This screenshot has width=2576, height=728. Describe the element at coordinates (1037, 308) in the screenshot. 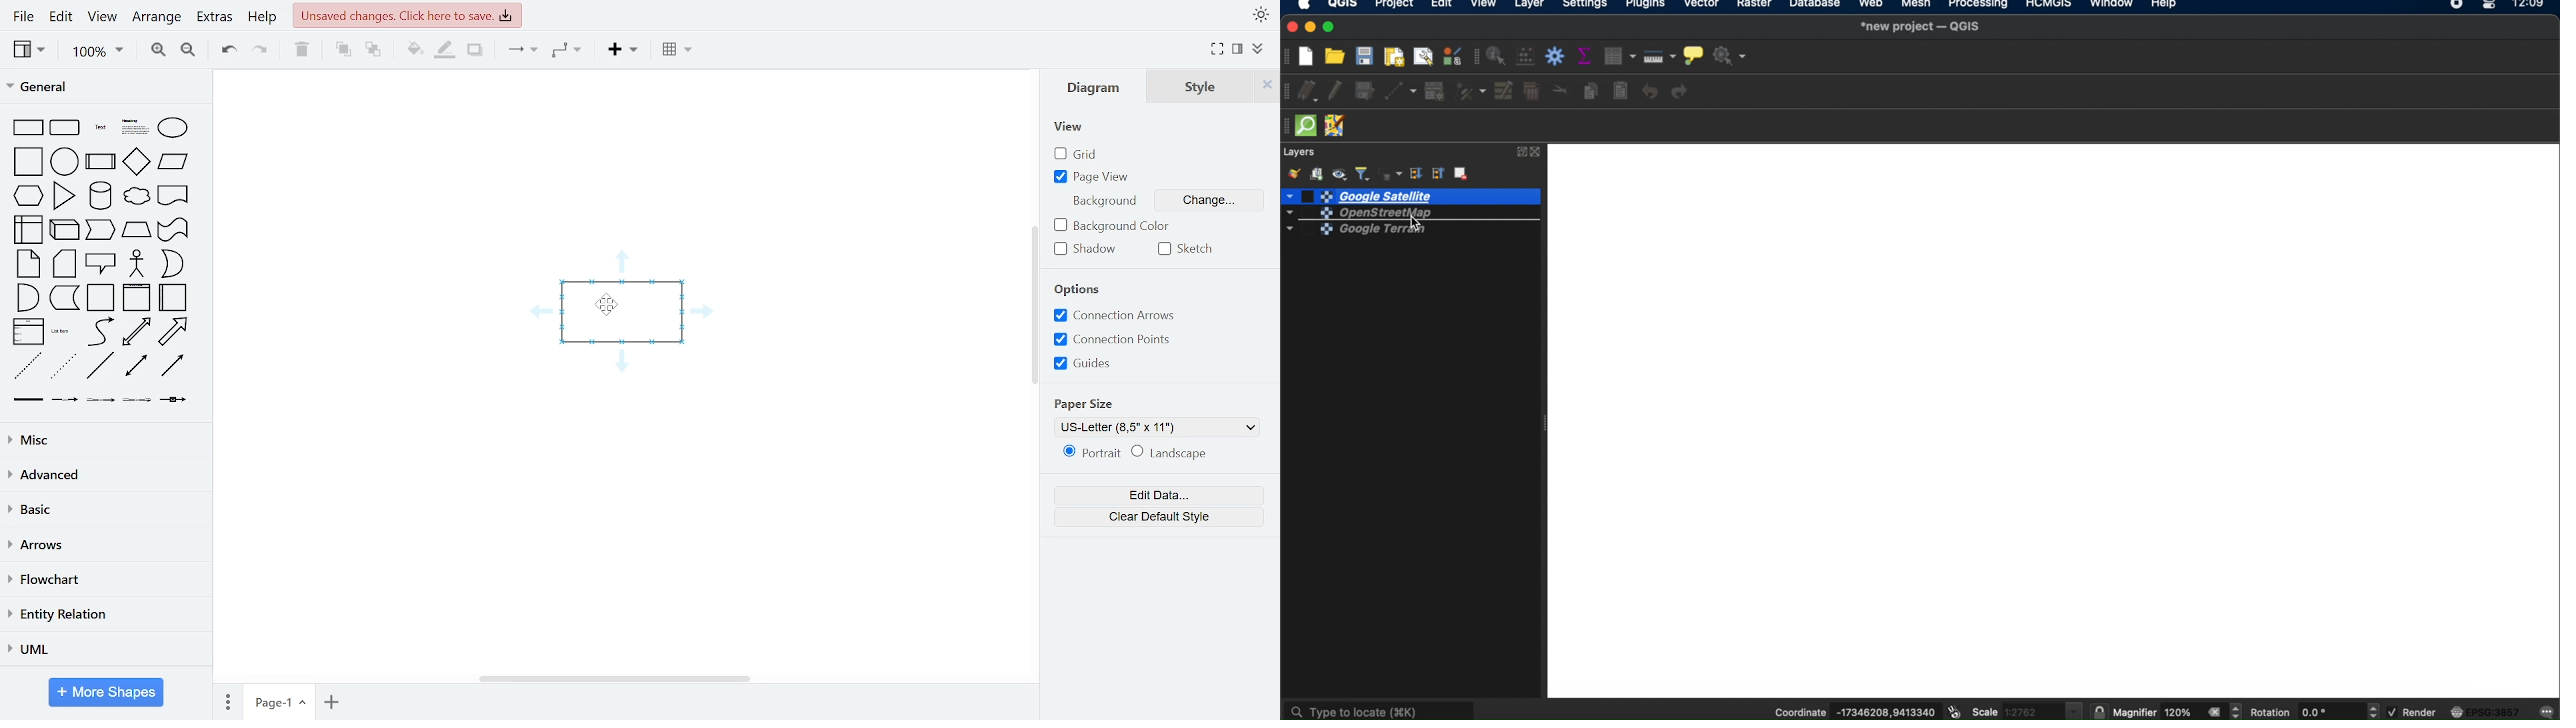

I see `vertical scrollbar` at that location.